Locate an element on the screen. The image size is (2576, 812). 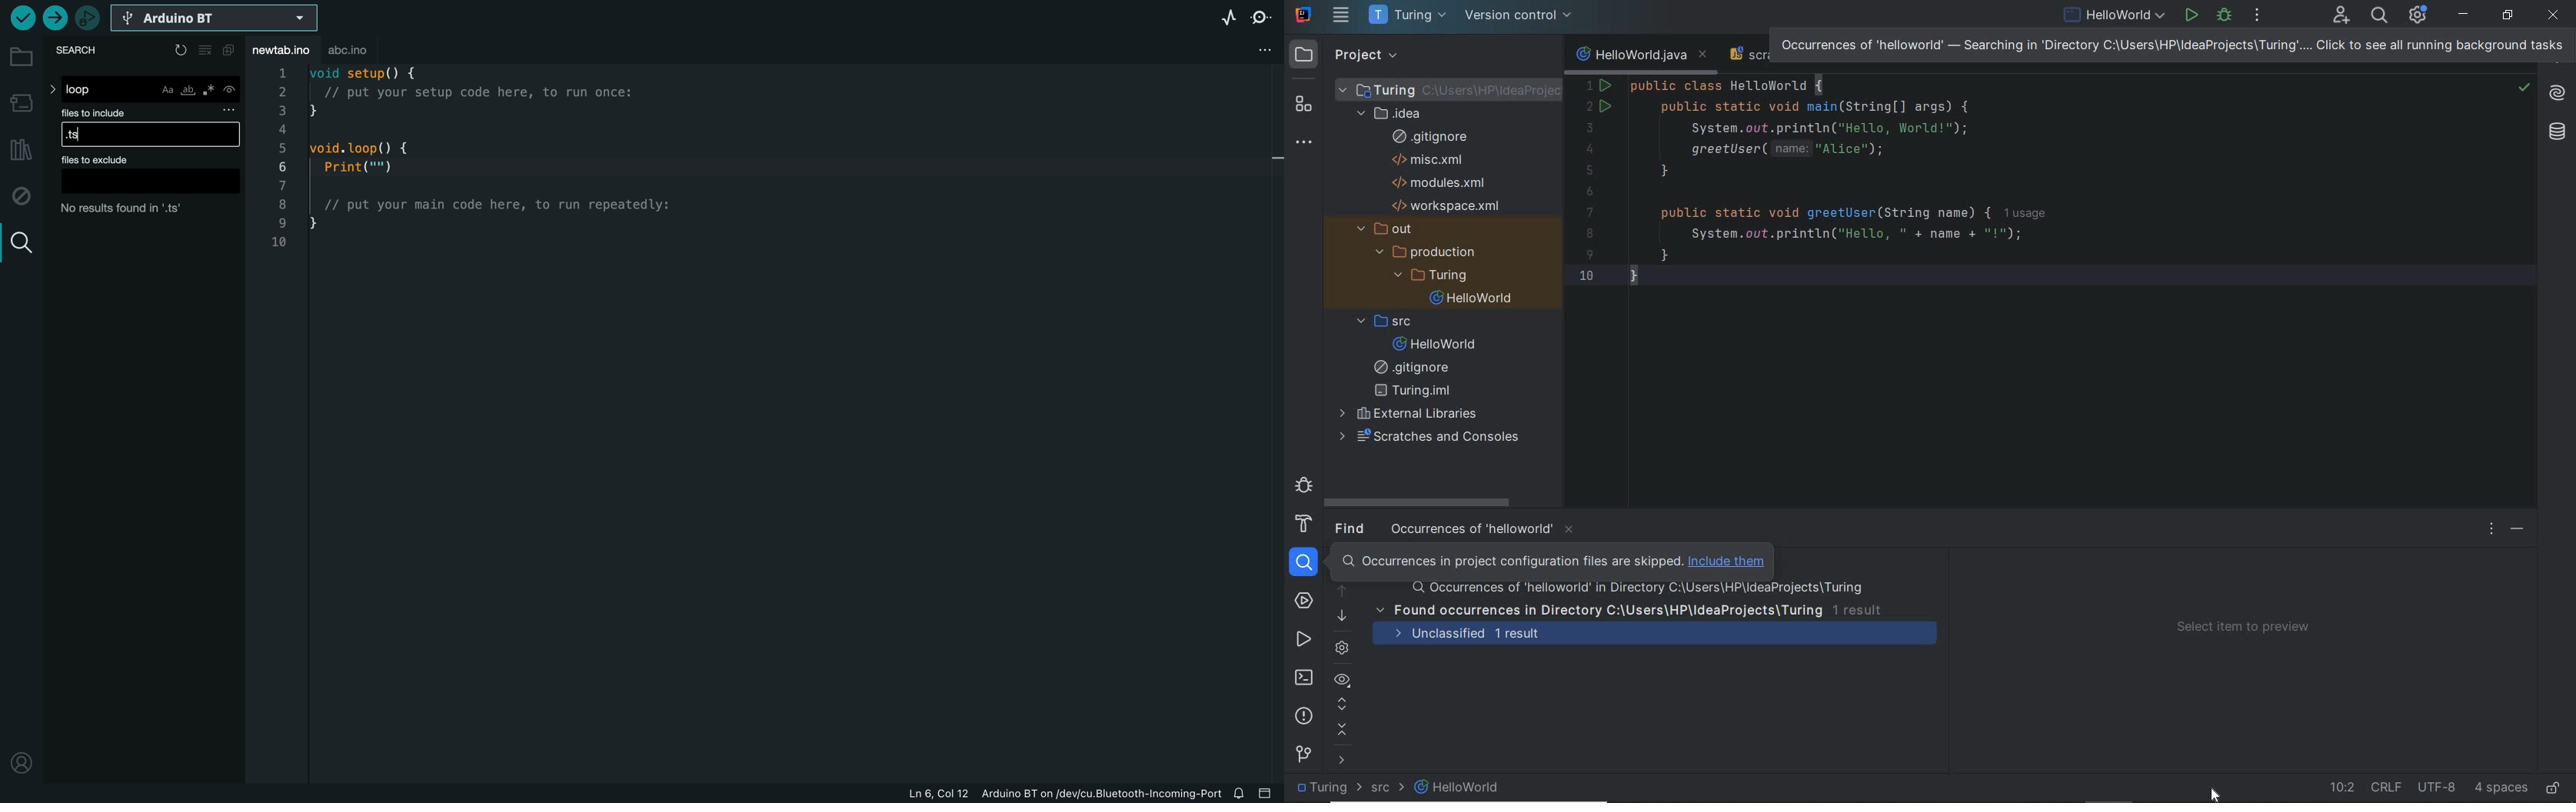
profile is located at coordinates (21, 757).